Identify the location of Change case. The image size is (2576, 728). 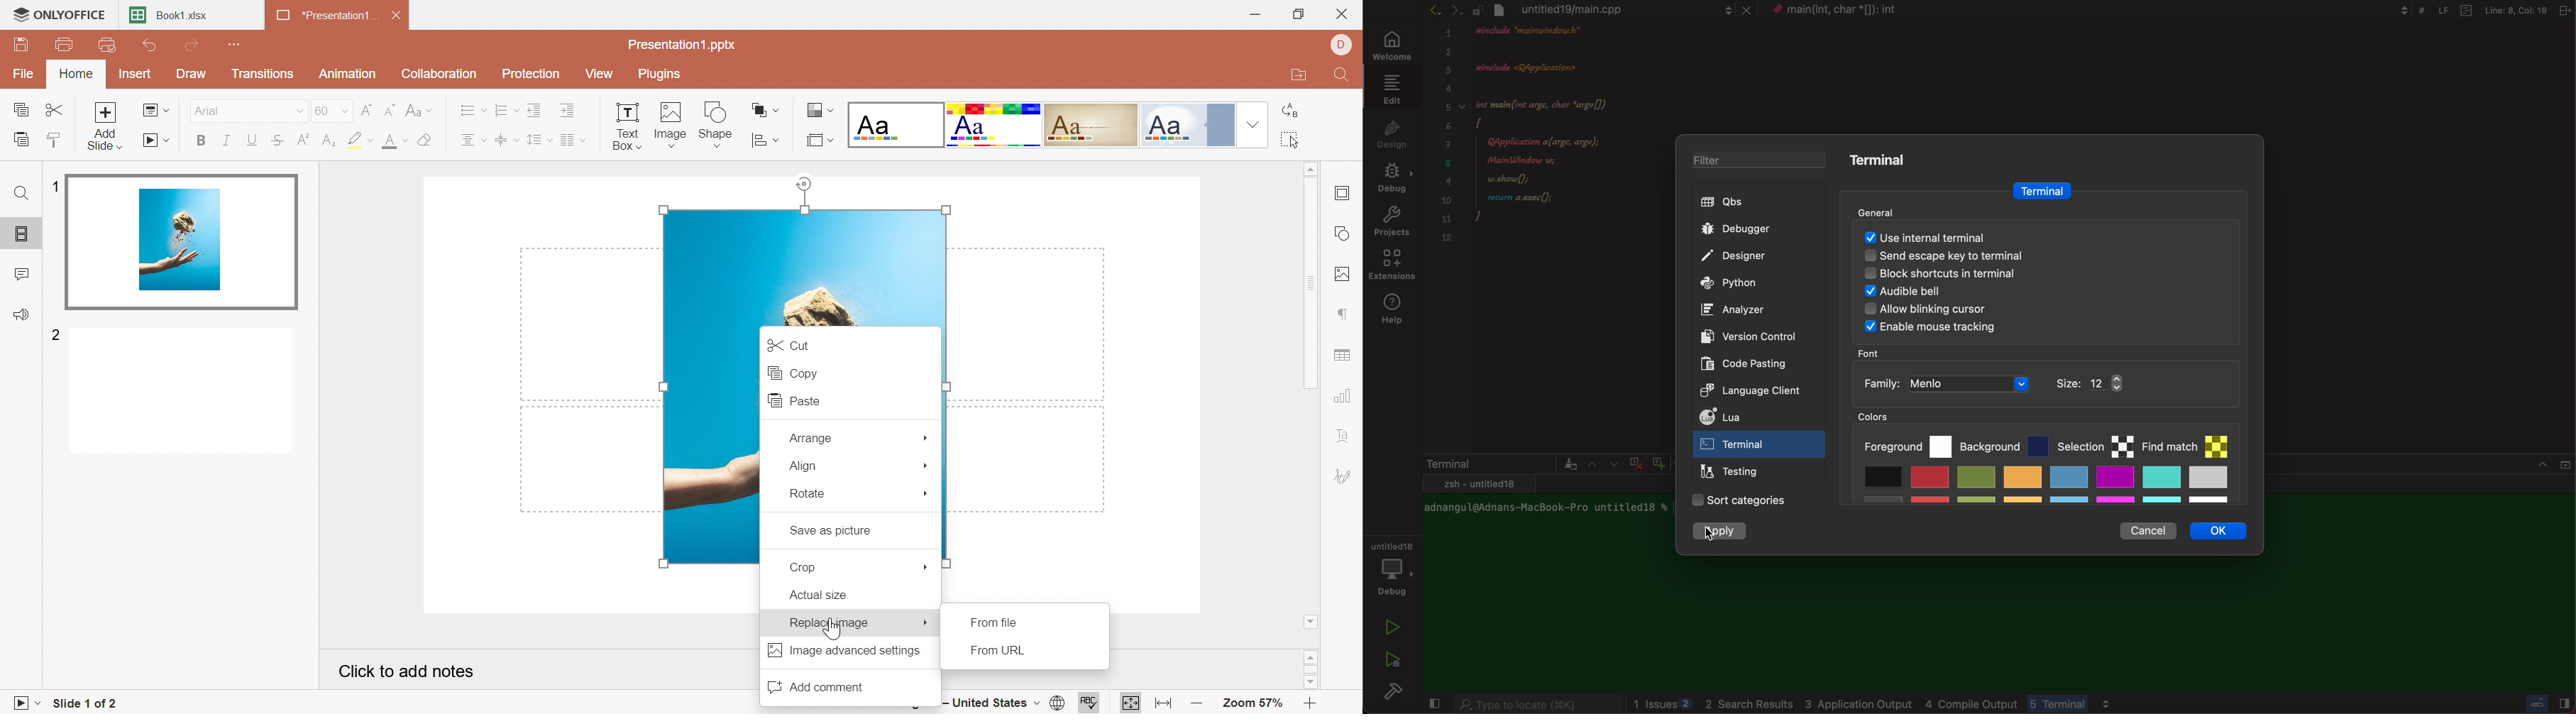
(419, 108).